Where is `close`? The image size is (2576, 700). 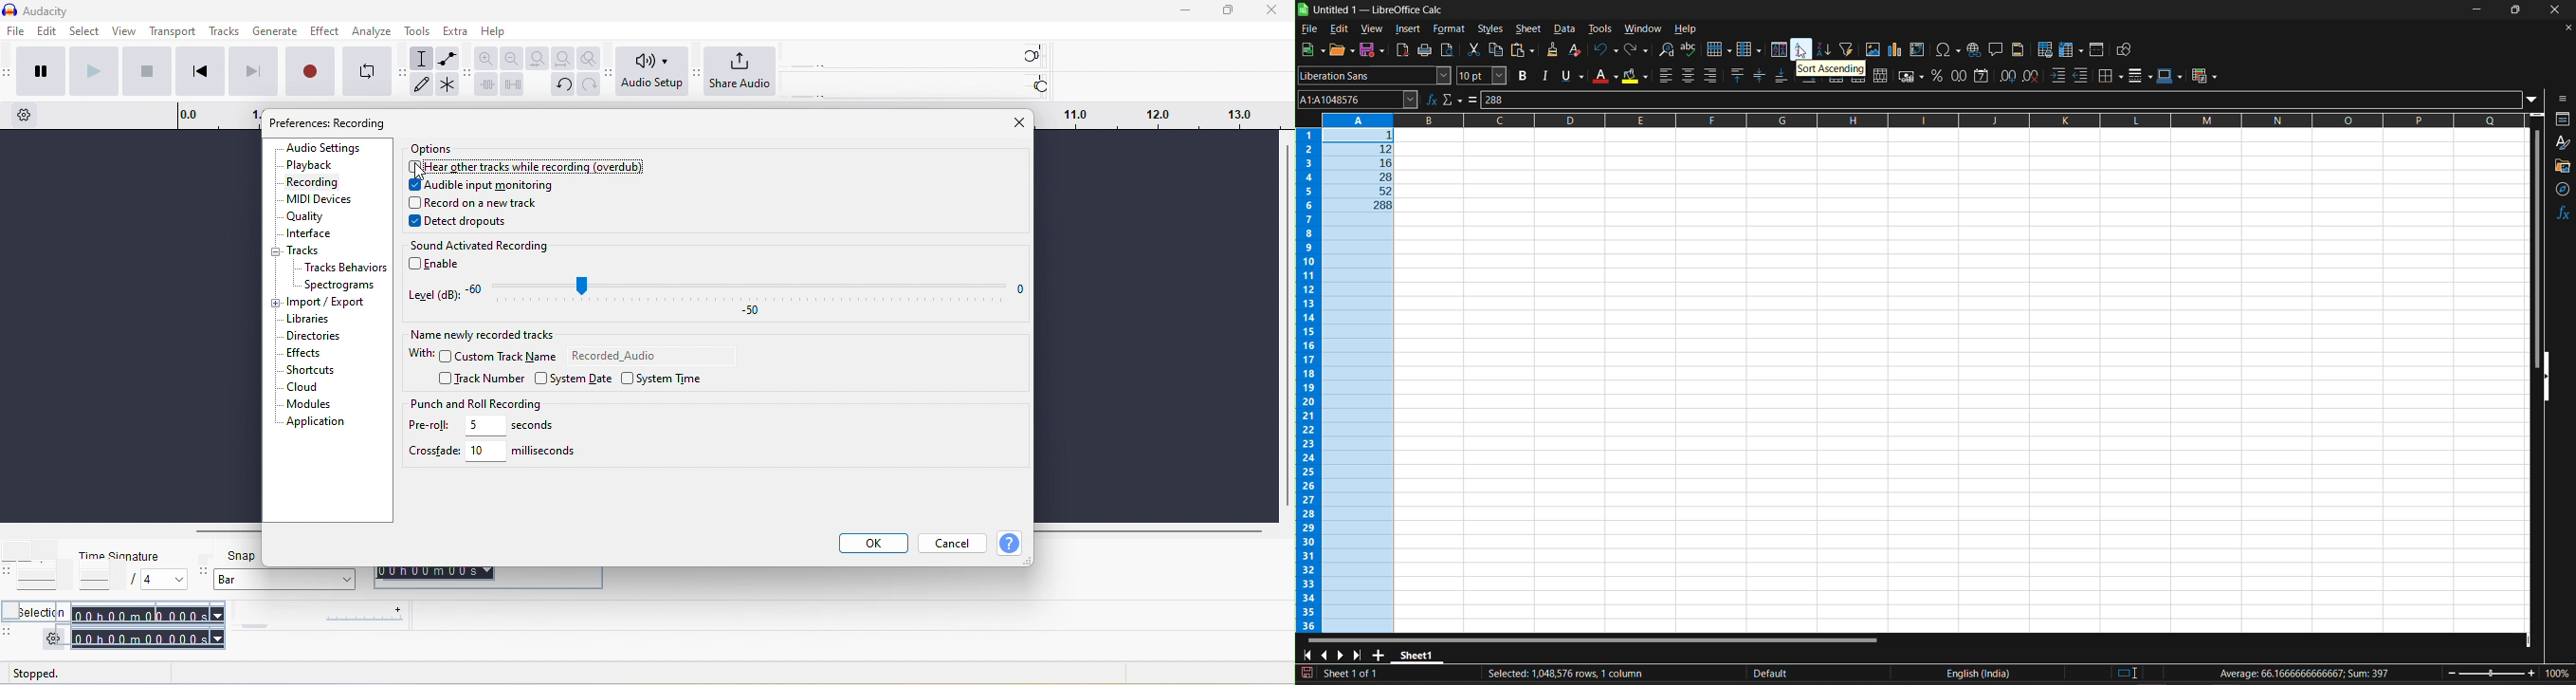 close is located at coordinates (2559, 9).